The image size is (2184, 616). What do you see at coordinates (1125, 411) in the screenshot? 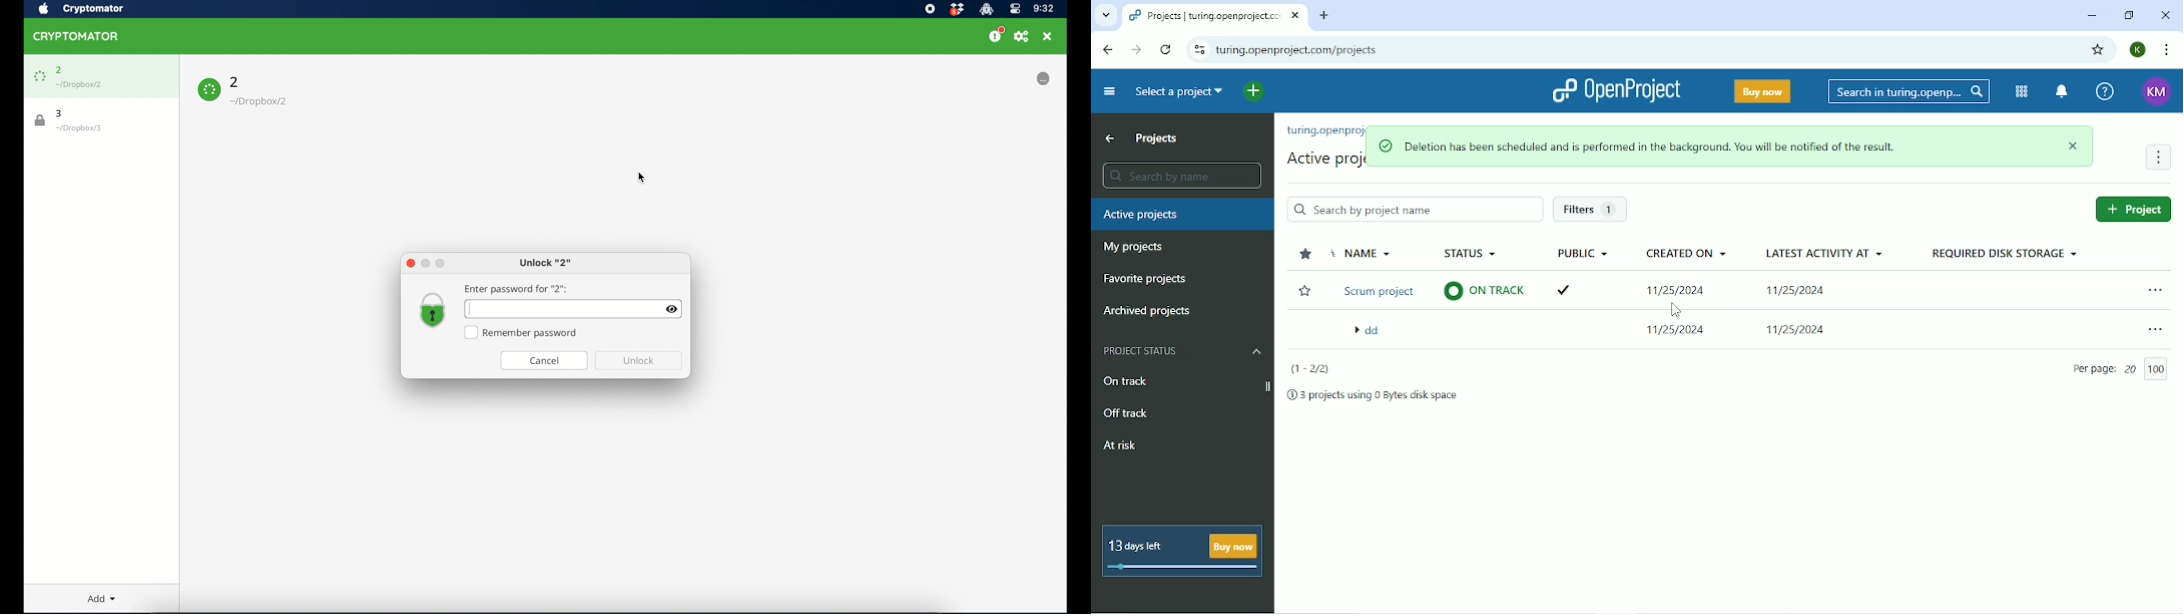
I see `Off track` at bounding box center [1125, 411].